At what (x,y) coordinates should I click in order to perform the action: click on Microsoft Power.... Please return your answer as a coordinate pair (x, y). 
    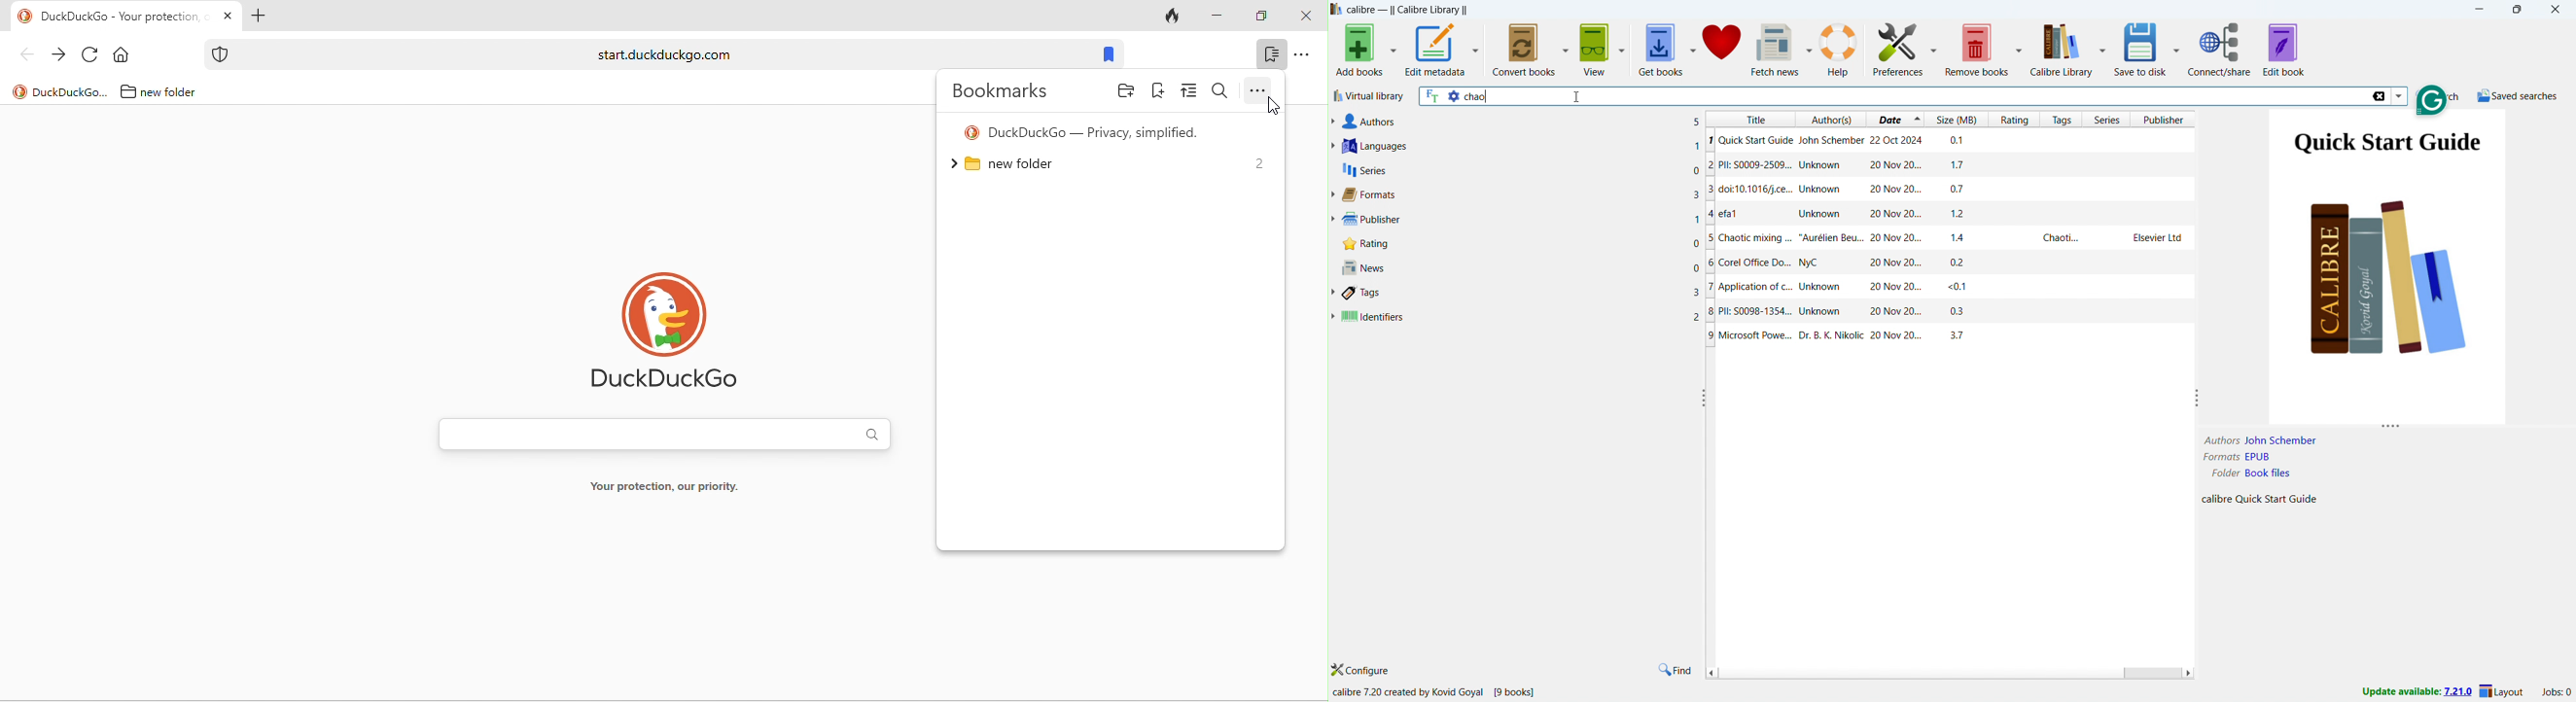
    Looking at the image, I should click on (1944, 339).